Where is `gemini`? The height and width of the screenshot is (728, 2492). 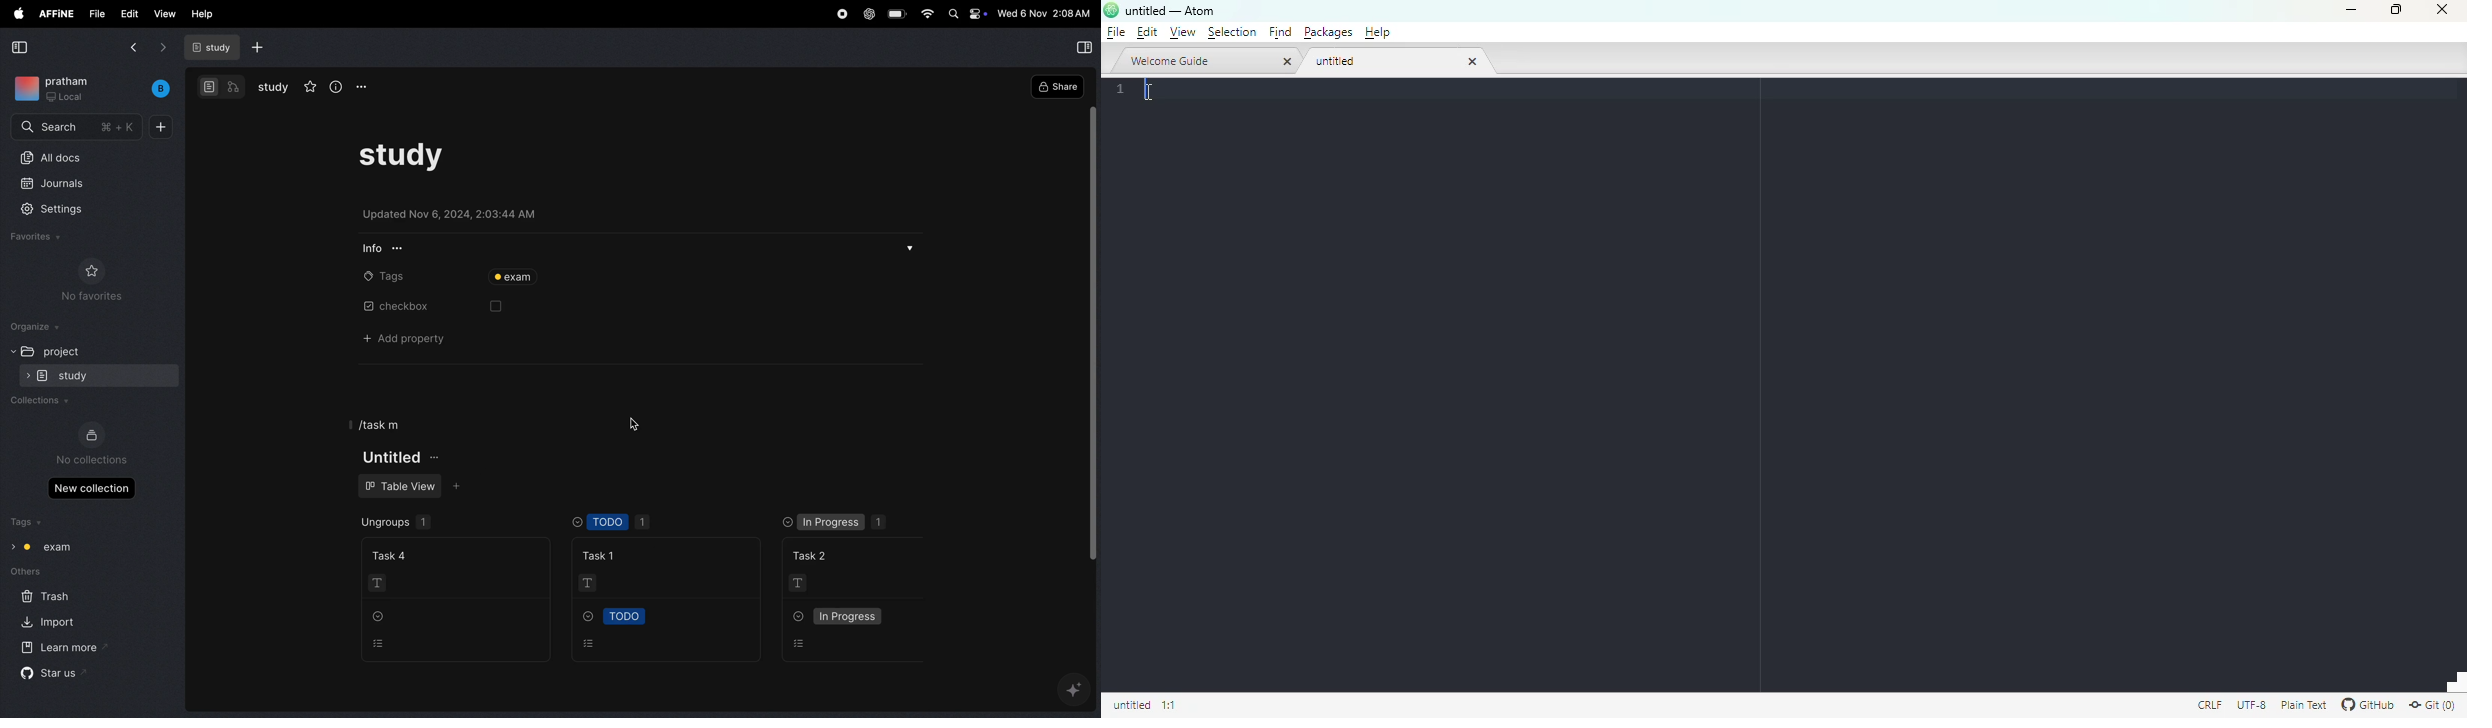
gemini is located at coordinates (1074, 688).